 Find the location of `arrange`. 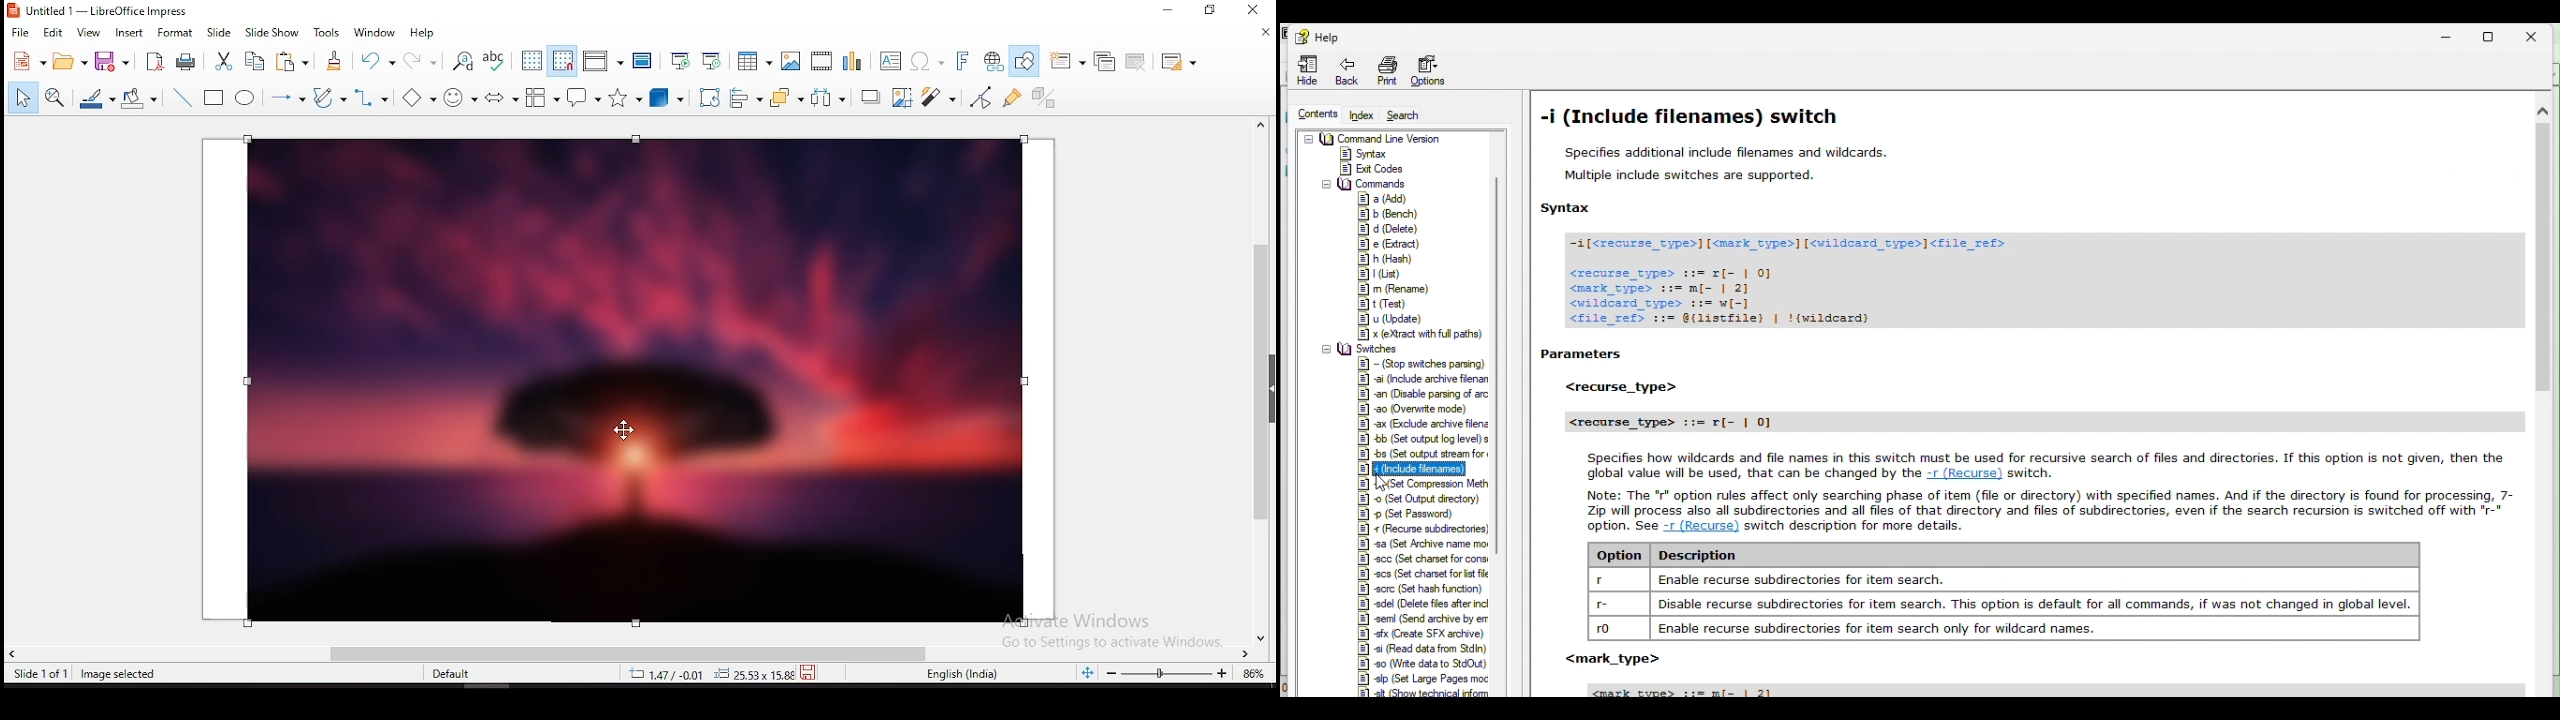

arrange is located at coordinates (785, 98).